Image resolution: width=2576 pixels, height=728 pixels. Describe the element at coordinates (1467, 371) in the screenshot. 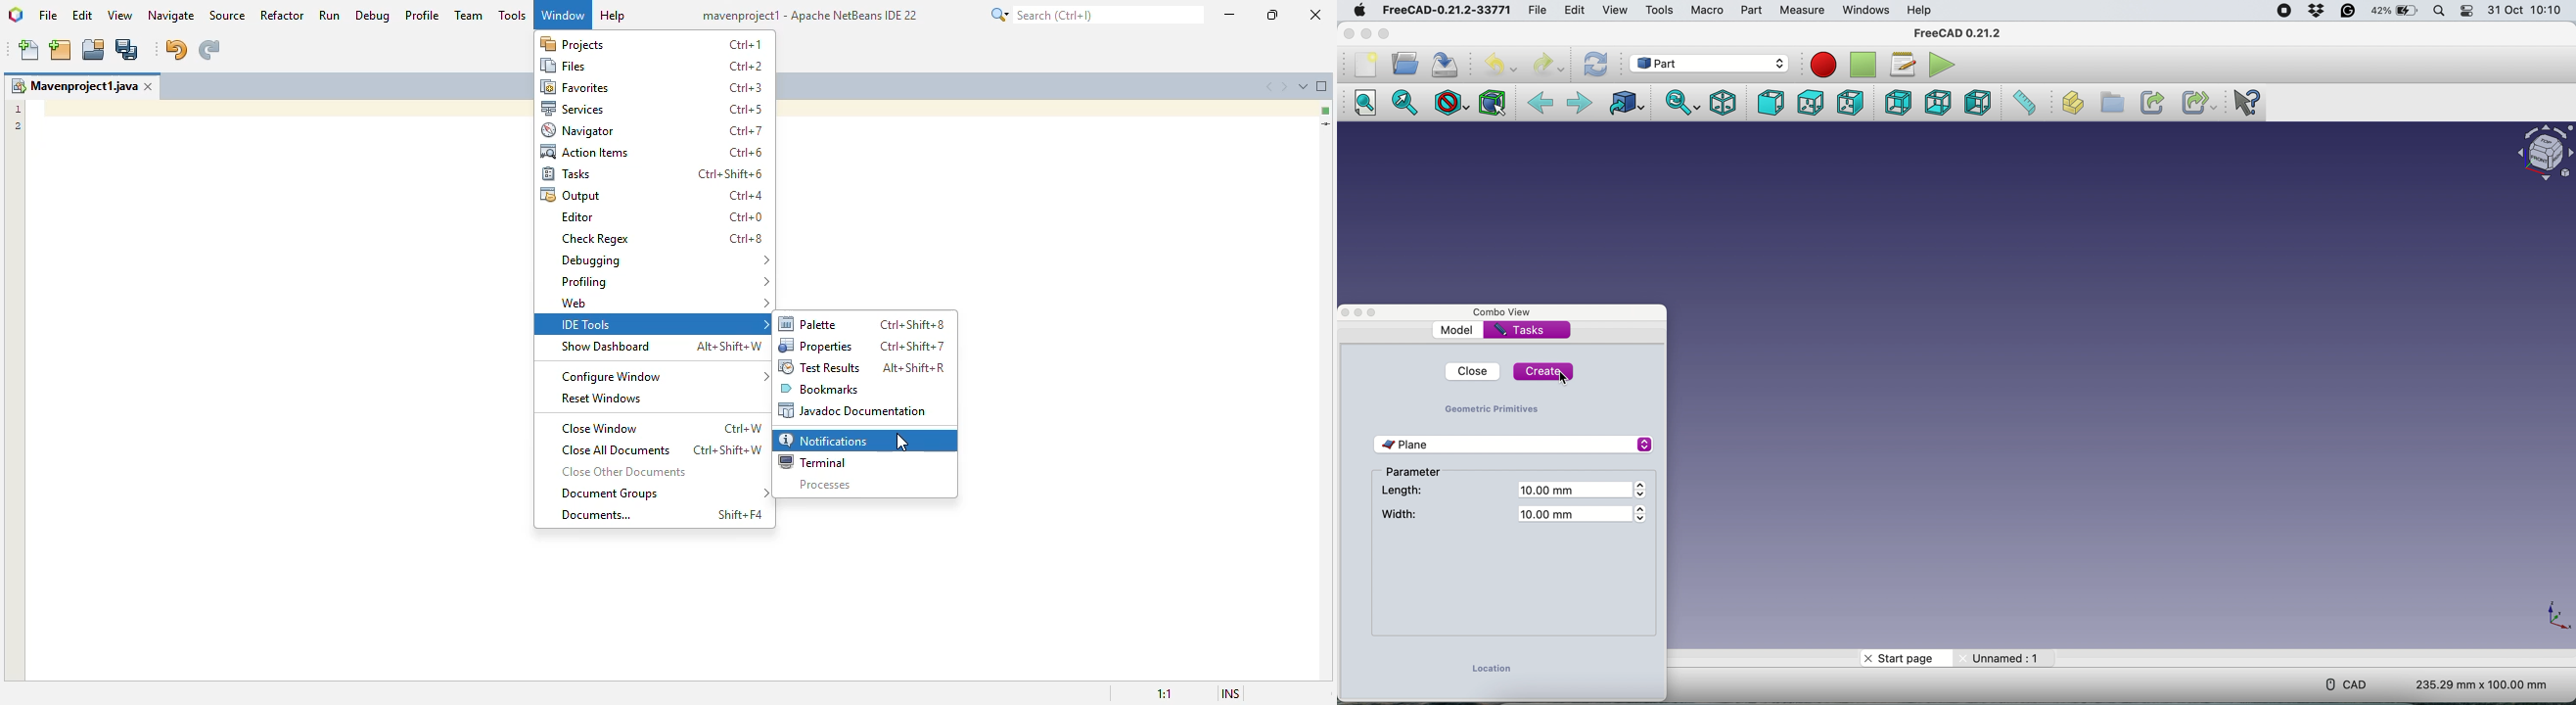

I see `Close` at that location.